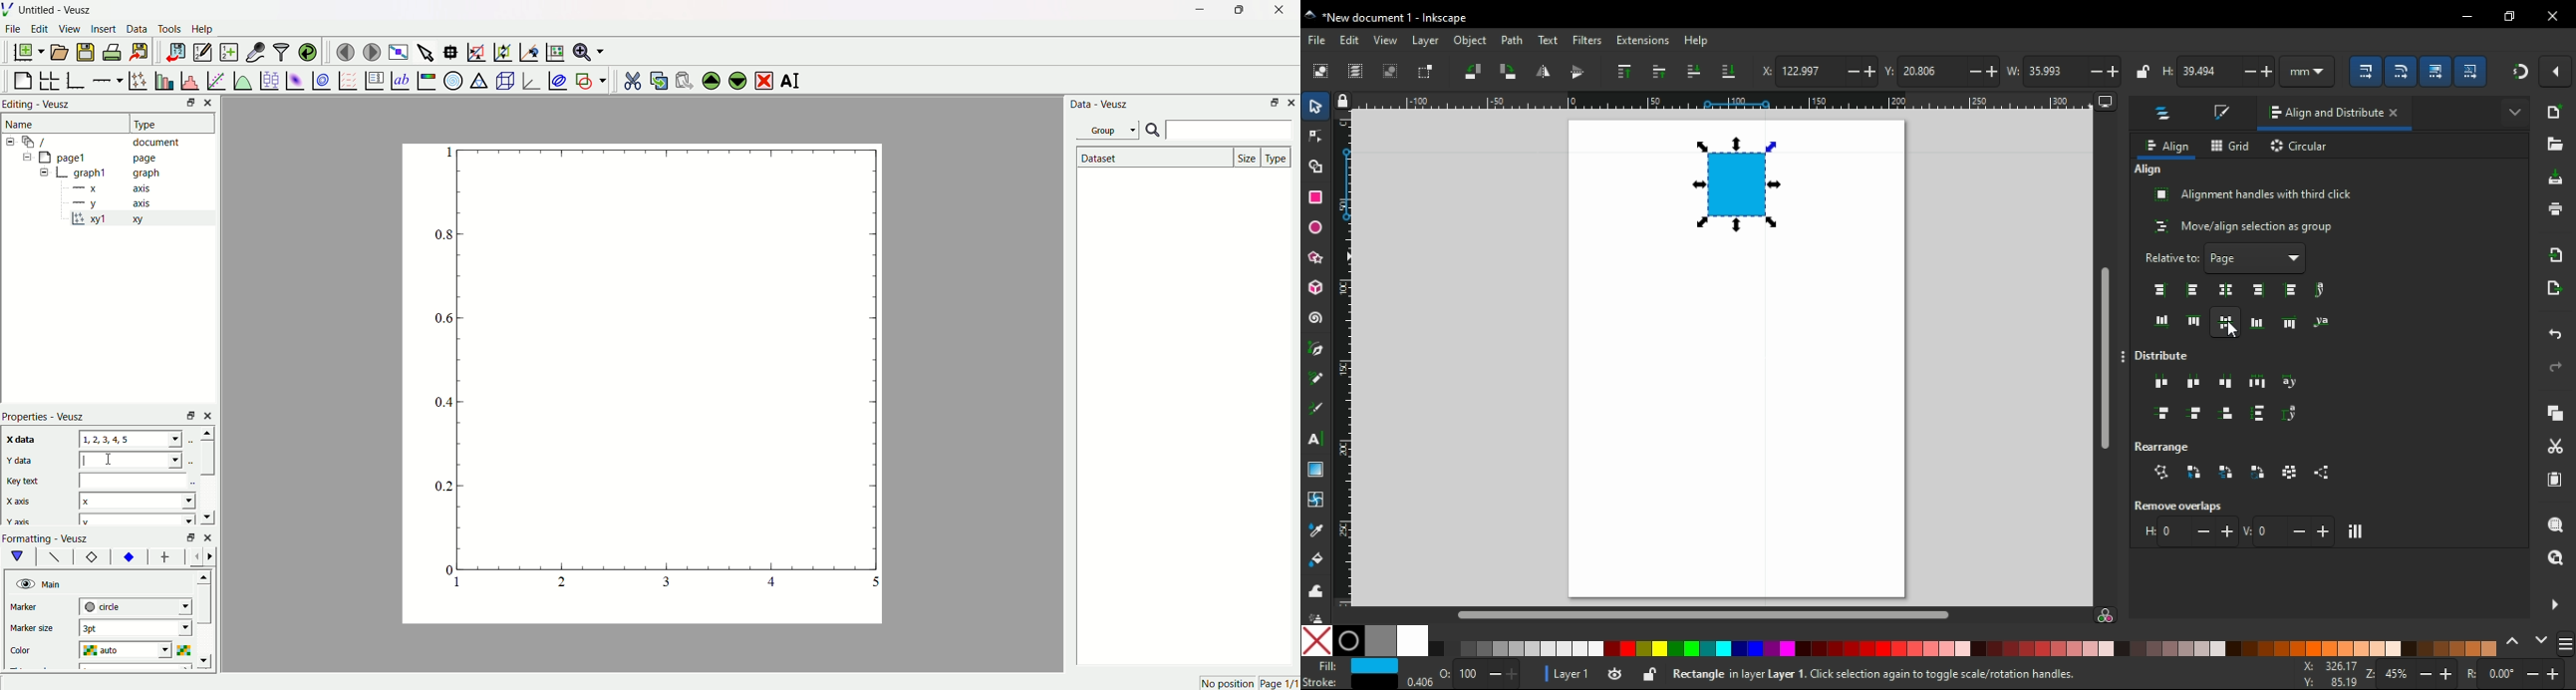  I want to click on page 1/1, so click(1279, 684).